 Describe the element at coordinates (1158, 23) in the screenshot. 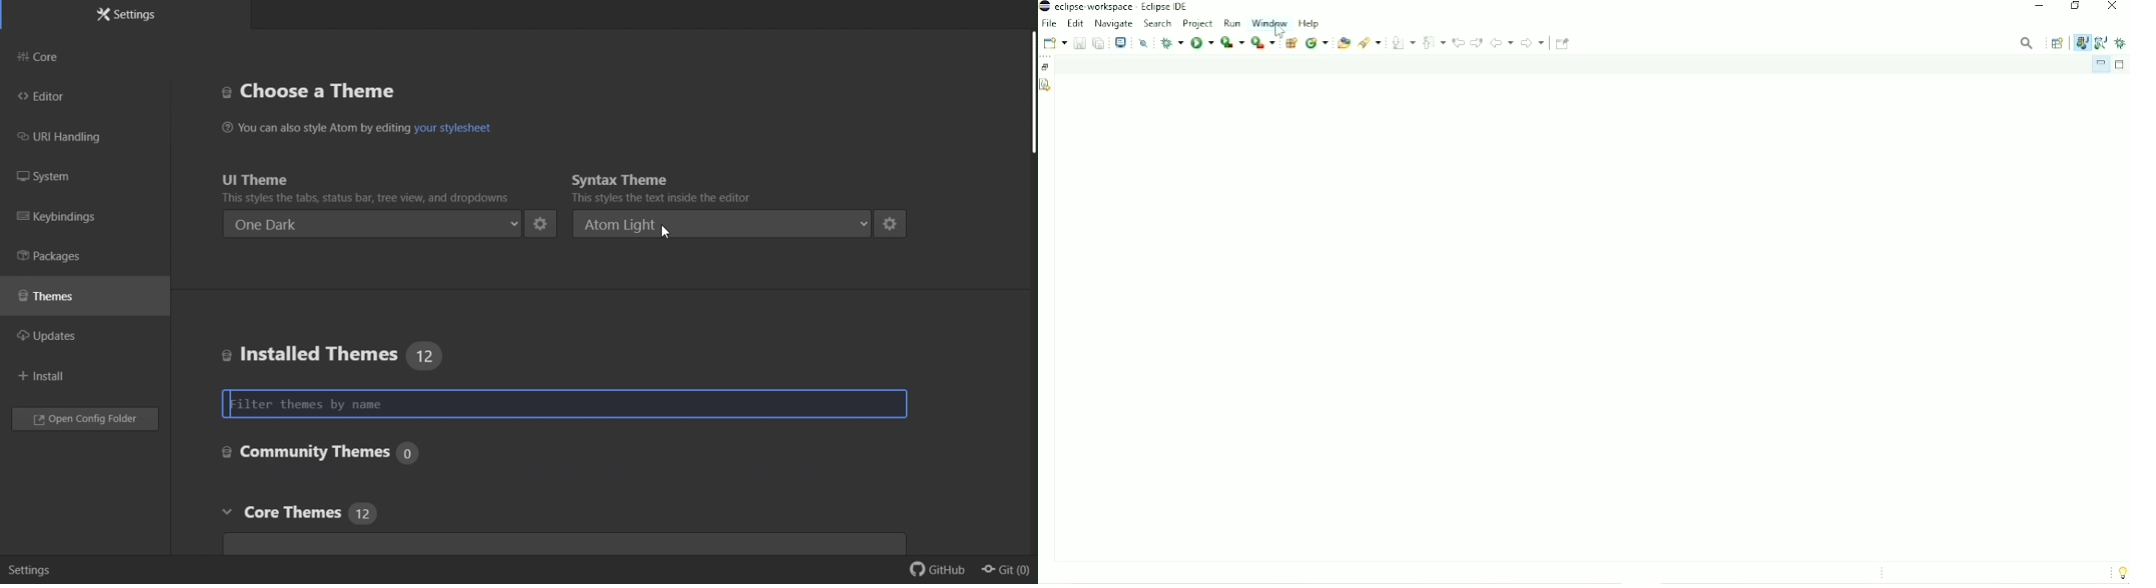

I see `Search` at that location.